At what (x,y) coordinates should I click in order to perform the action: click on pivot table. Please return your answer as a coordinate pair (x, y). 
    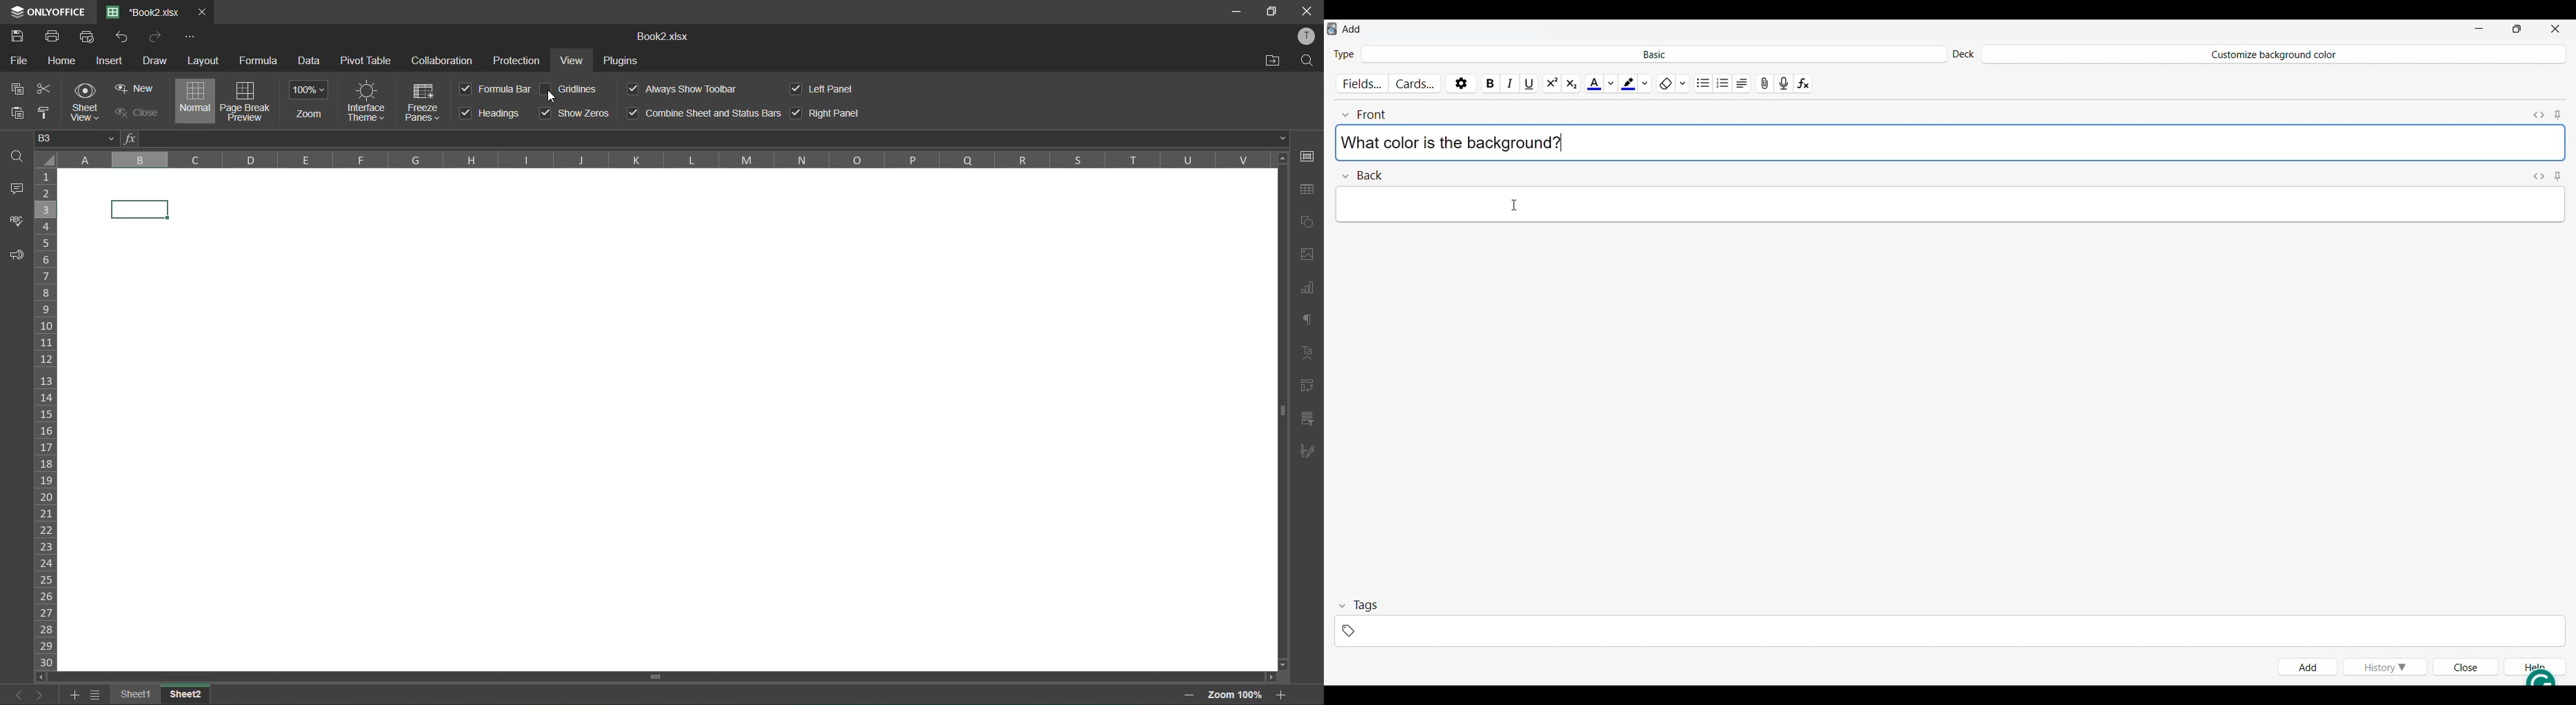
    Looking at the image, I should click on (365, 60).